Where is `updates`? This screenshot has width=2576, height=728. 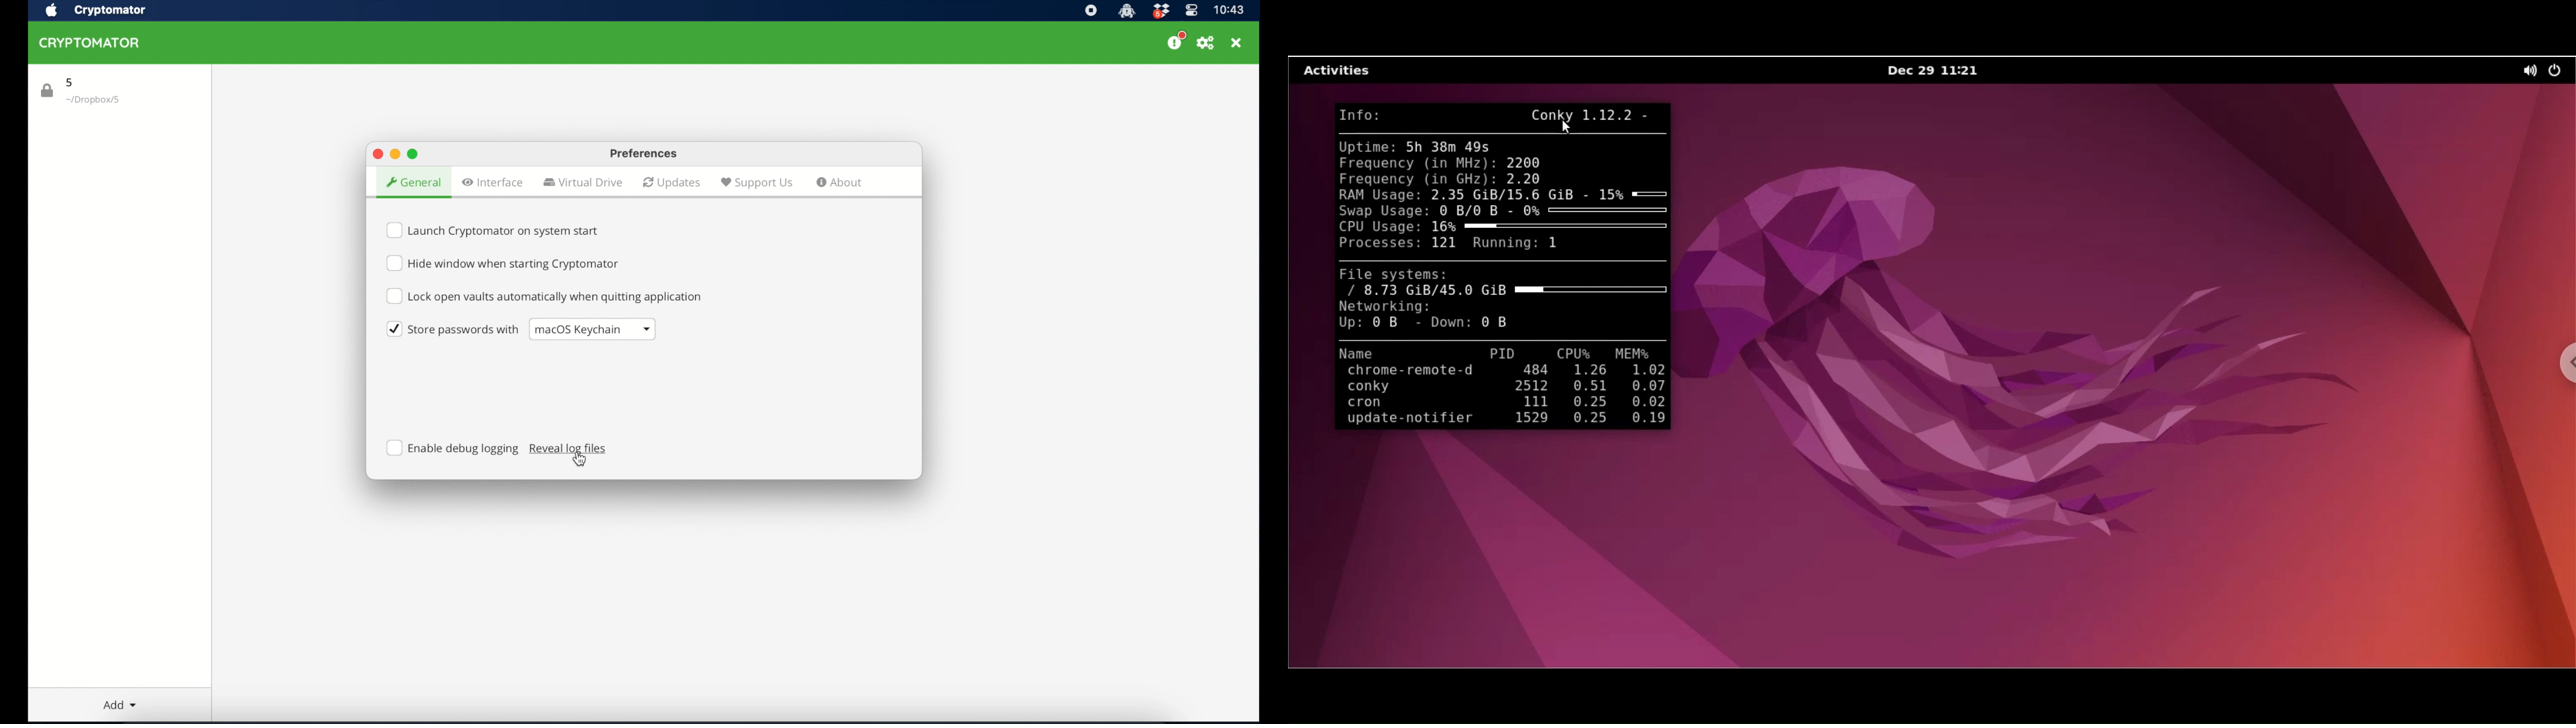 updates is located at coordinates (672, 183).